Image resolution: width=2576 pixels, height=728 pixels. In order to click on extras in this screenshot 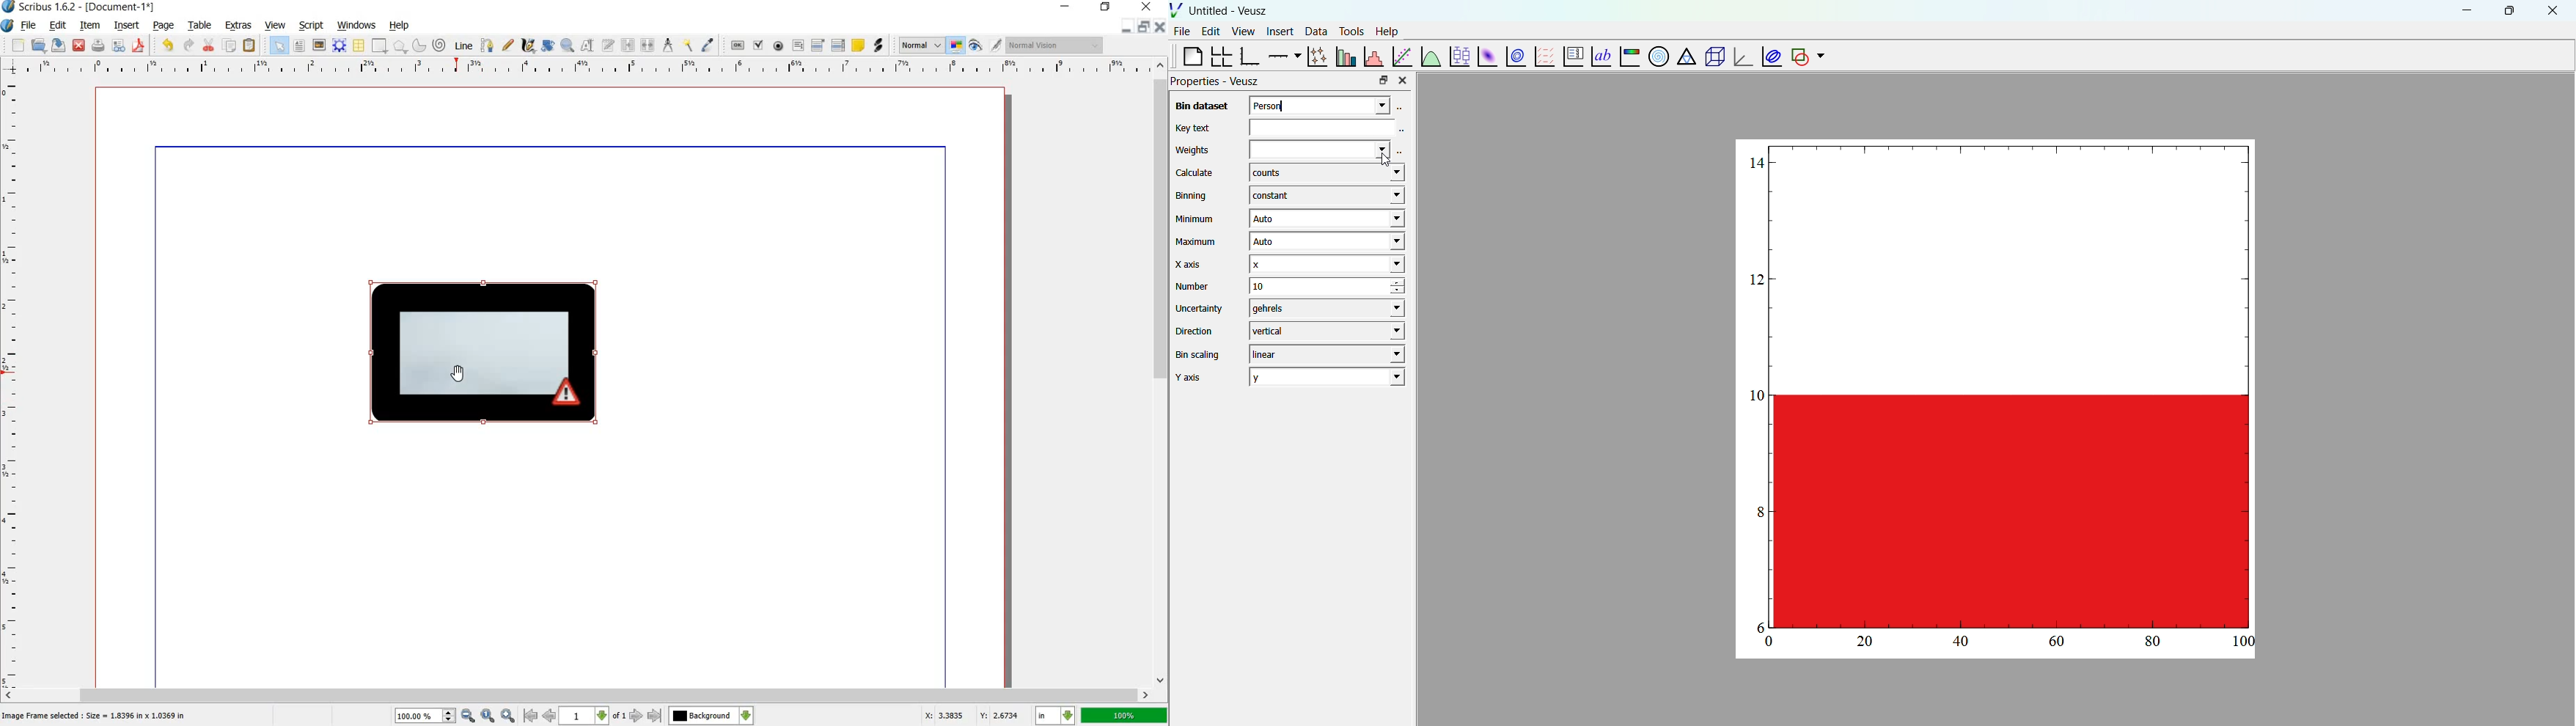, I will do `click(239, 25)`.